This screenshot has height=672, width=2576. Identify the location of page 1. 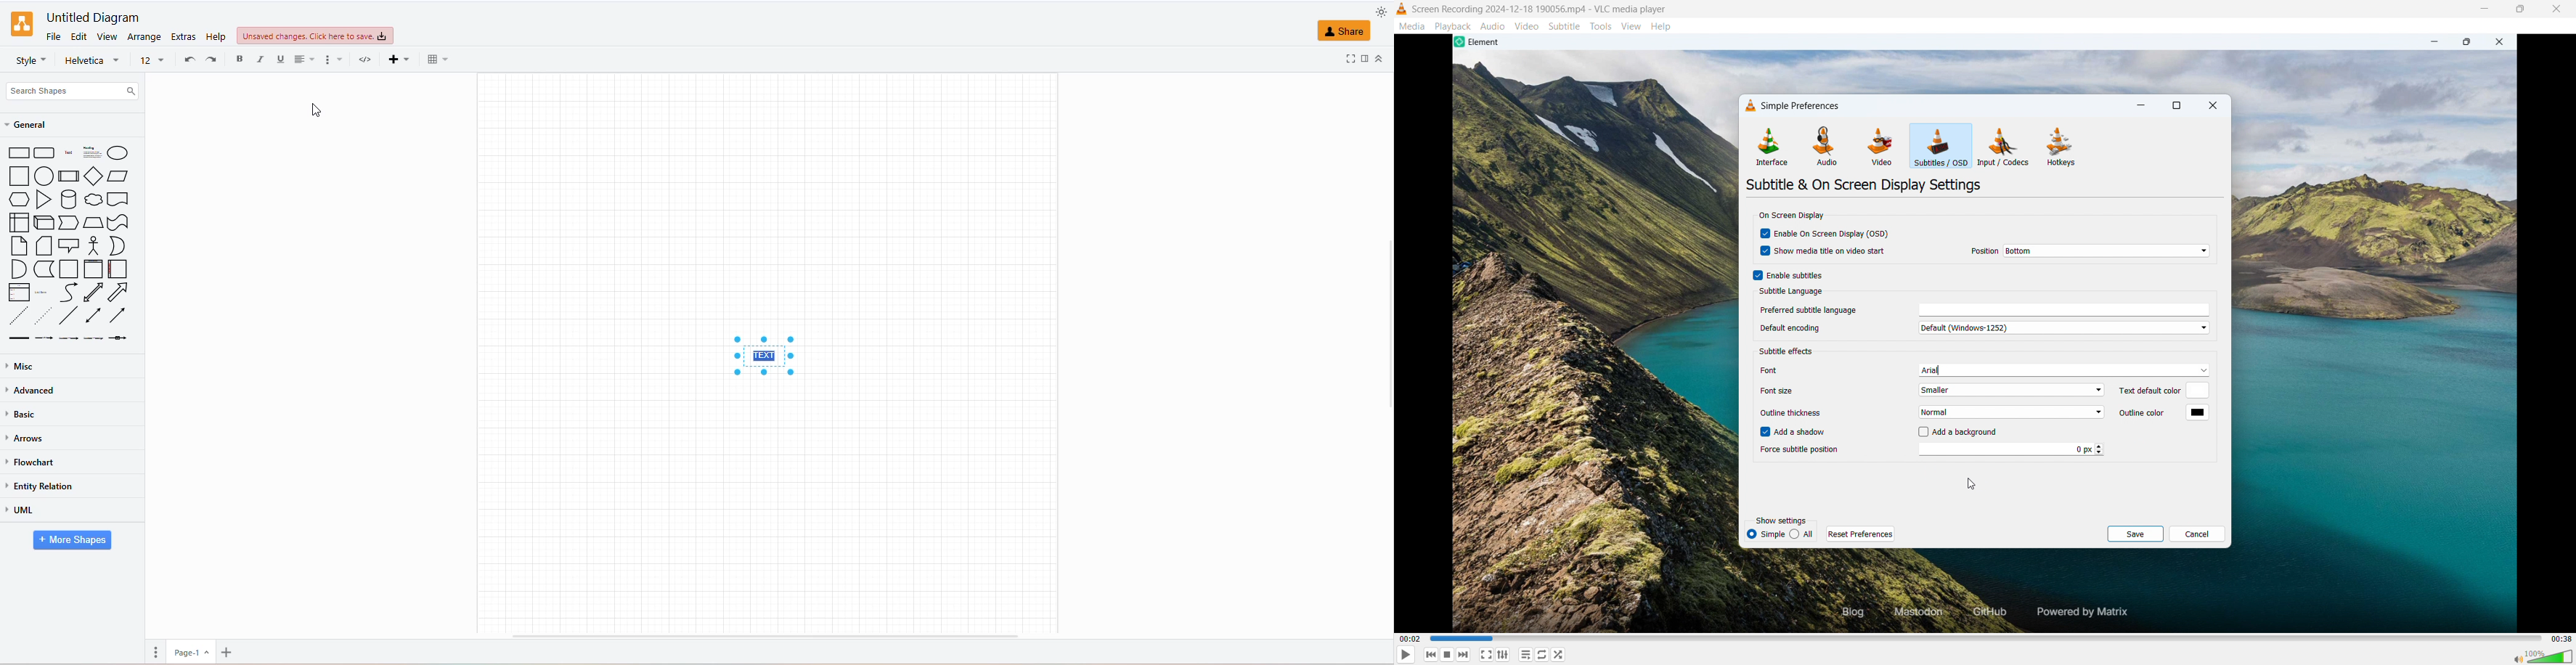
(189, 652).